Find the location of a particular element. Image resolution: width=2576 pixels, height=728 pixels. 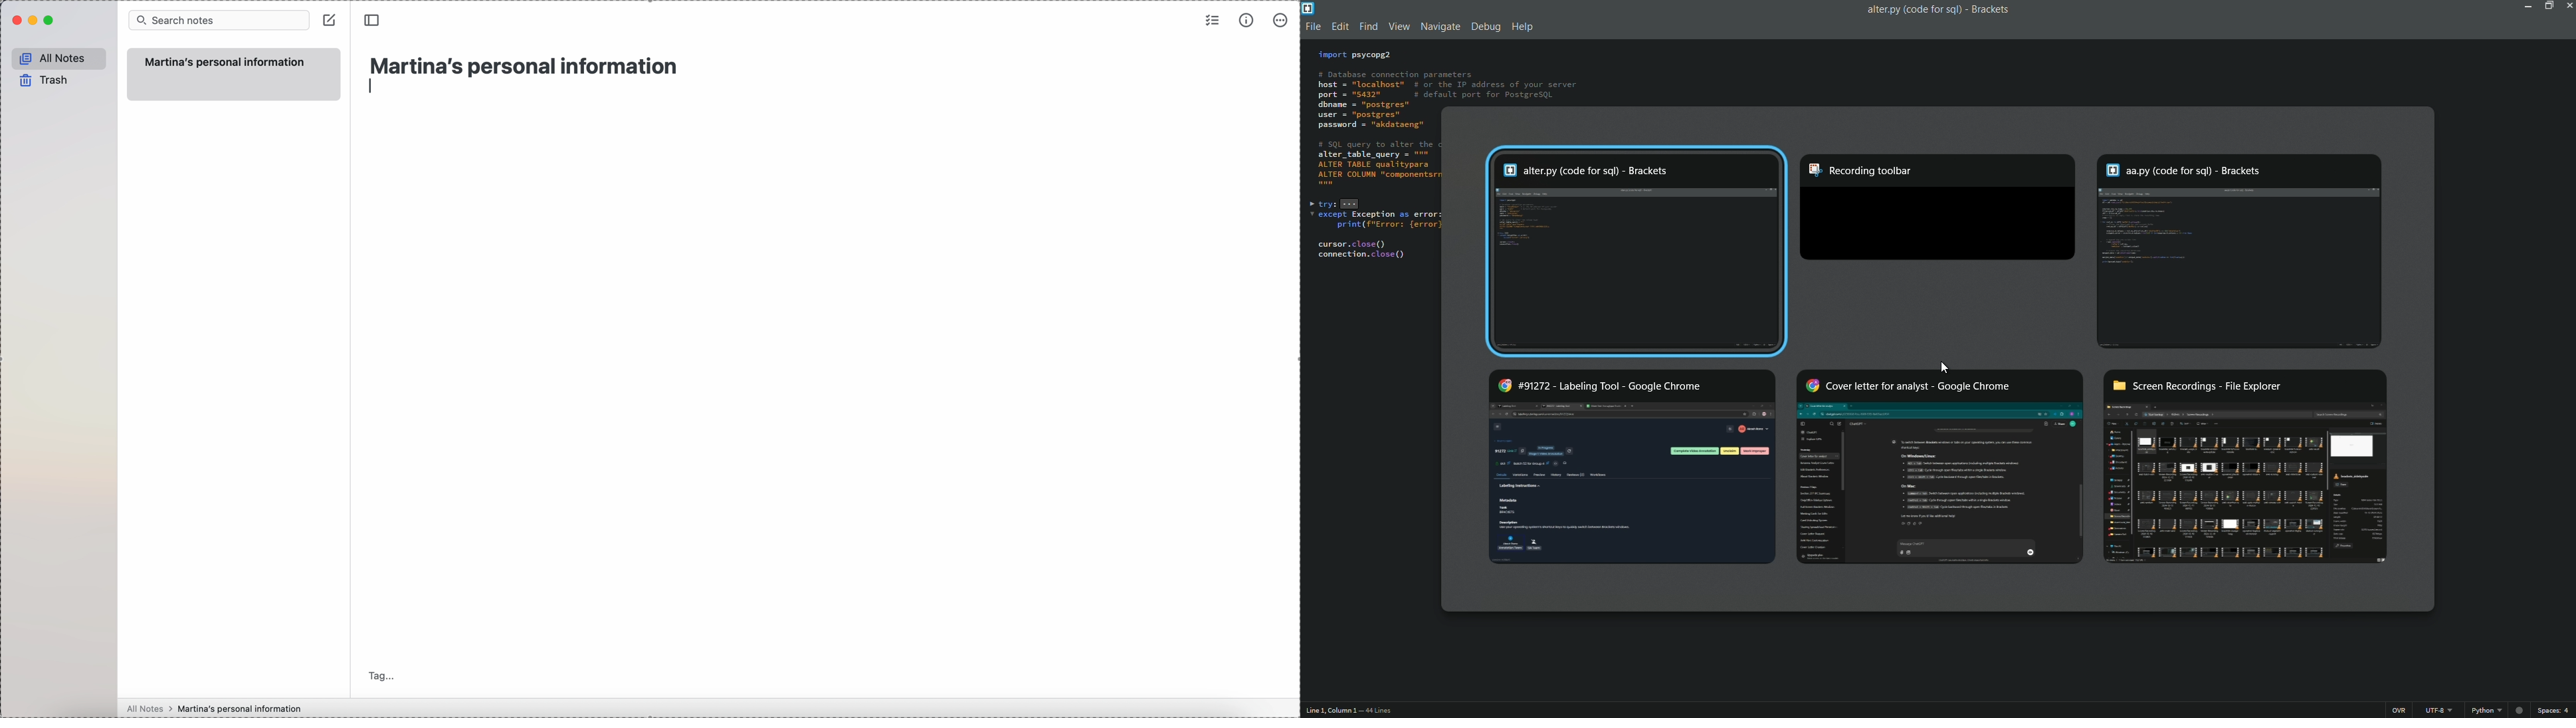

search bar is located at coordinates (219, 20).